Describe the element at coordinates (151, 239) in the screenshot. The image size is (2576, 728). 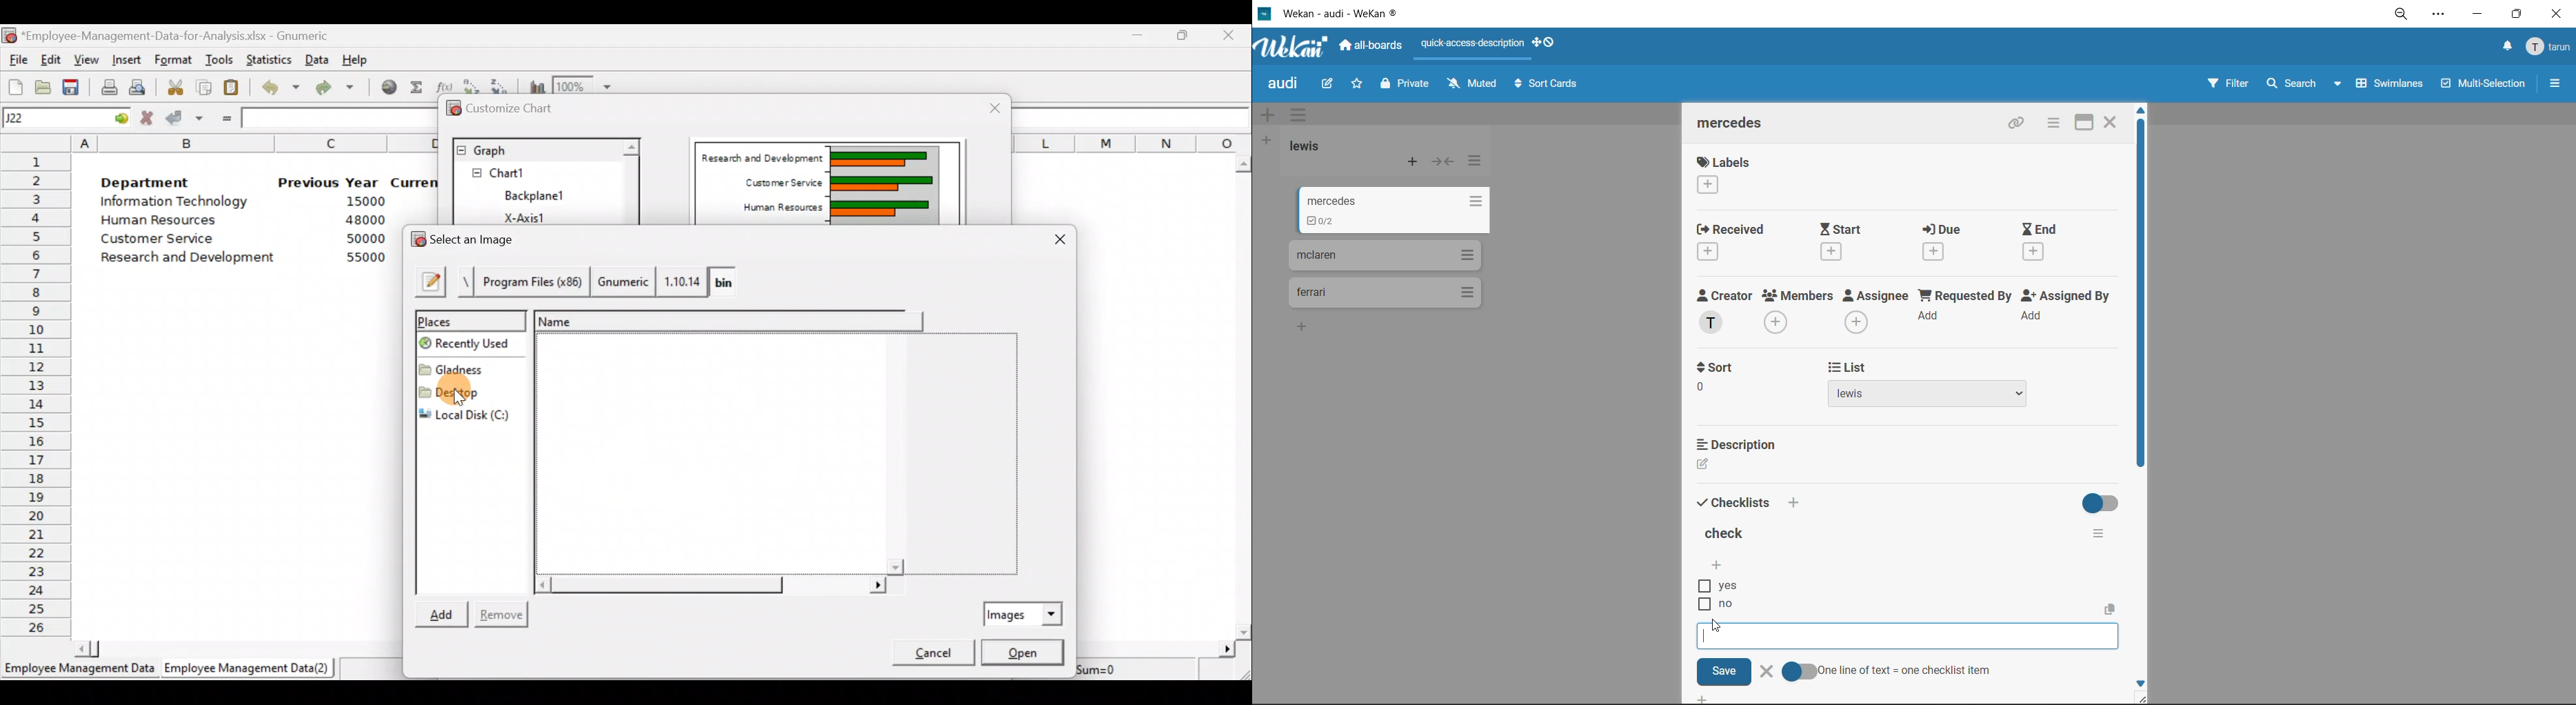
I see `Customer Service` at that location.